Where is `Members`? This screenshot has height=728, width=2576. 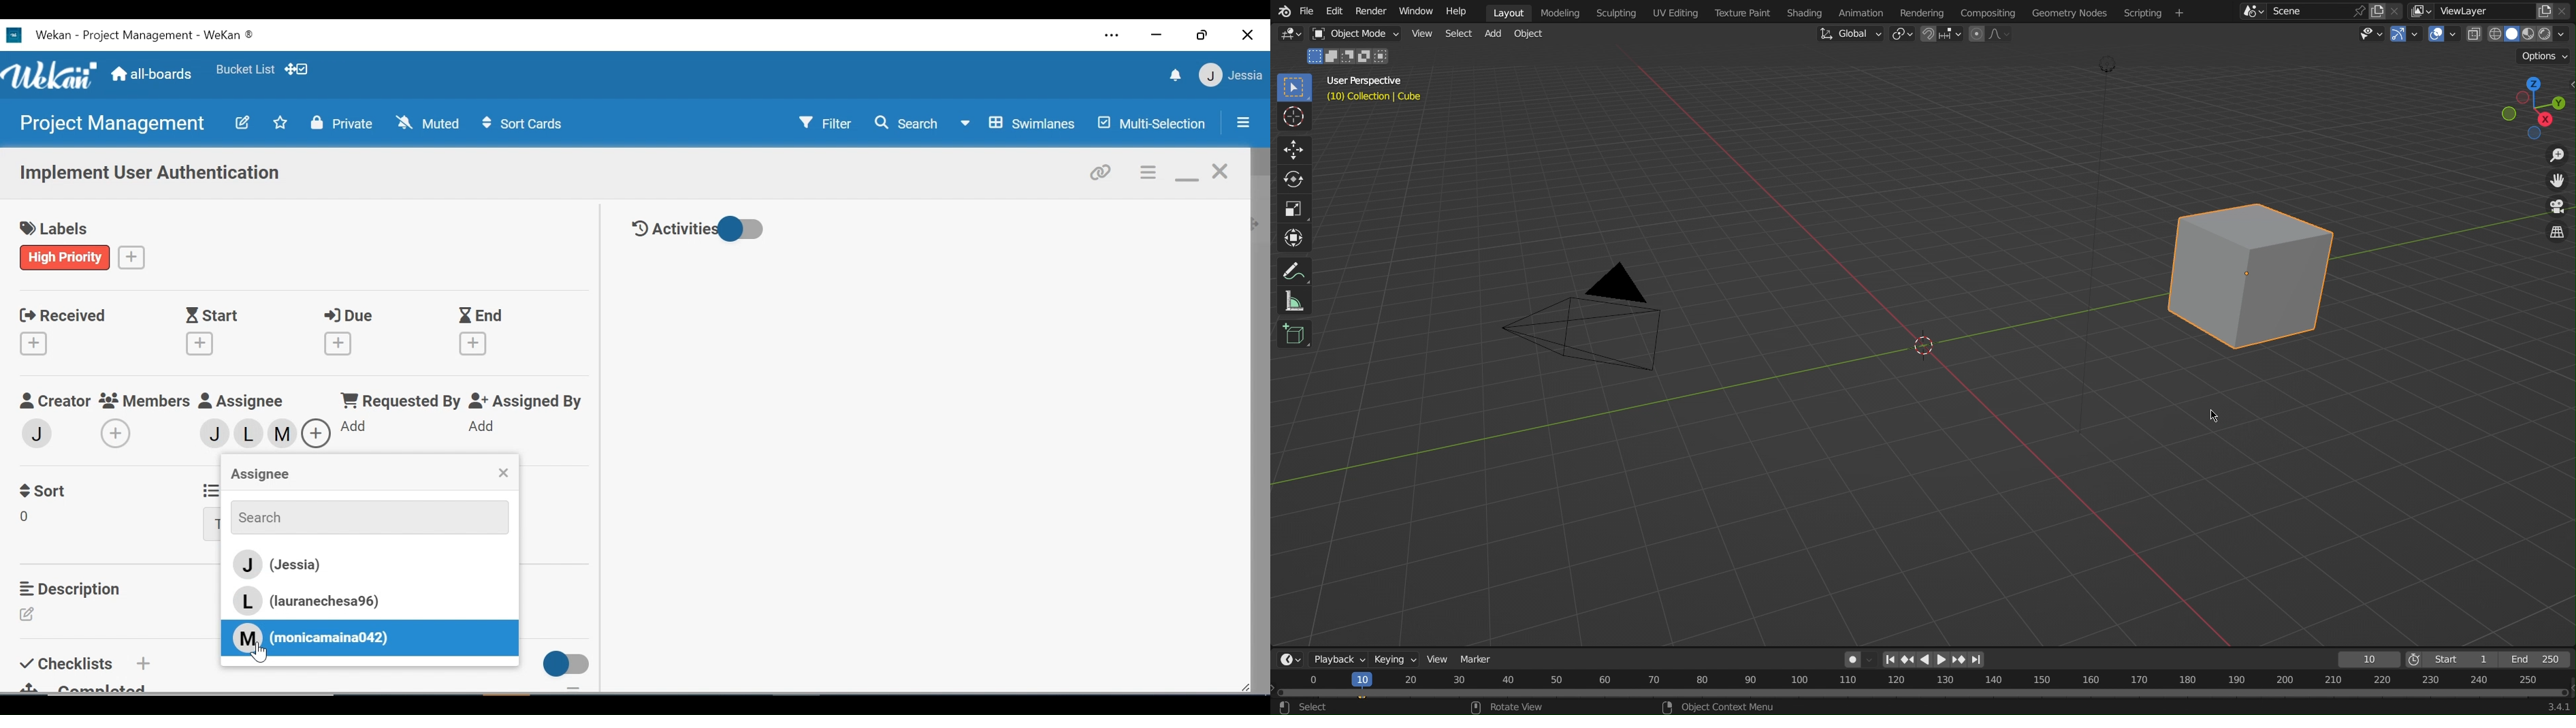
Members is located at coordinates (146, 400).